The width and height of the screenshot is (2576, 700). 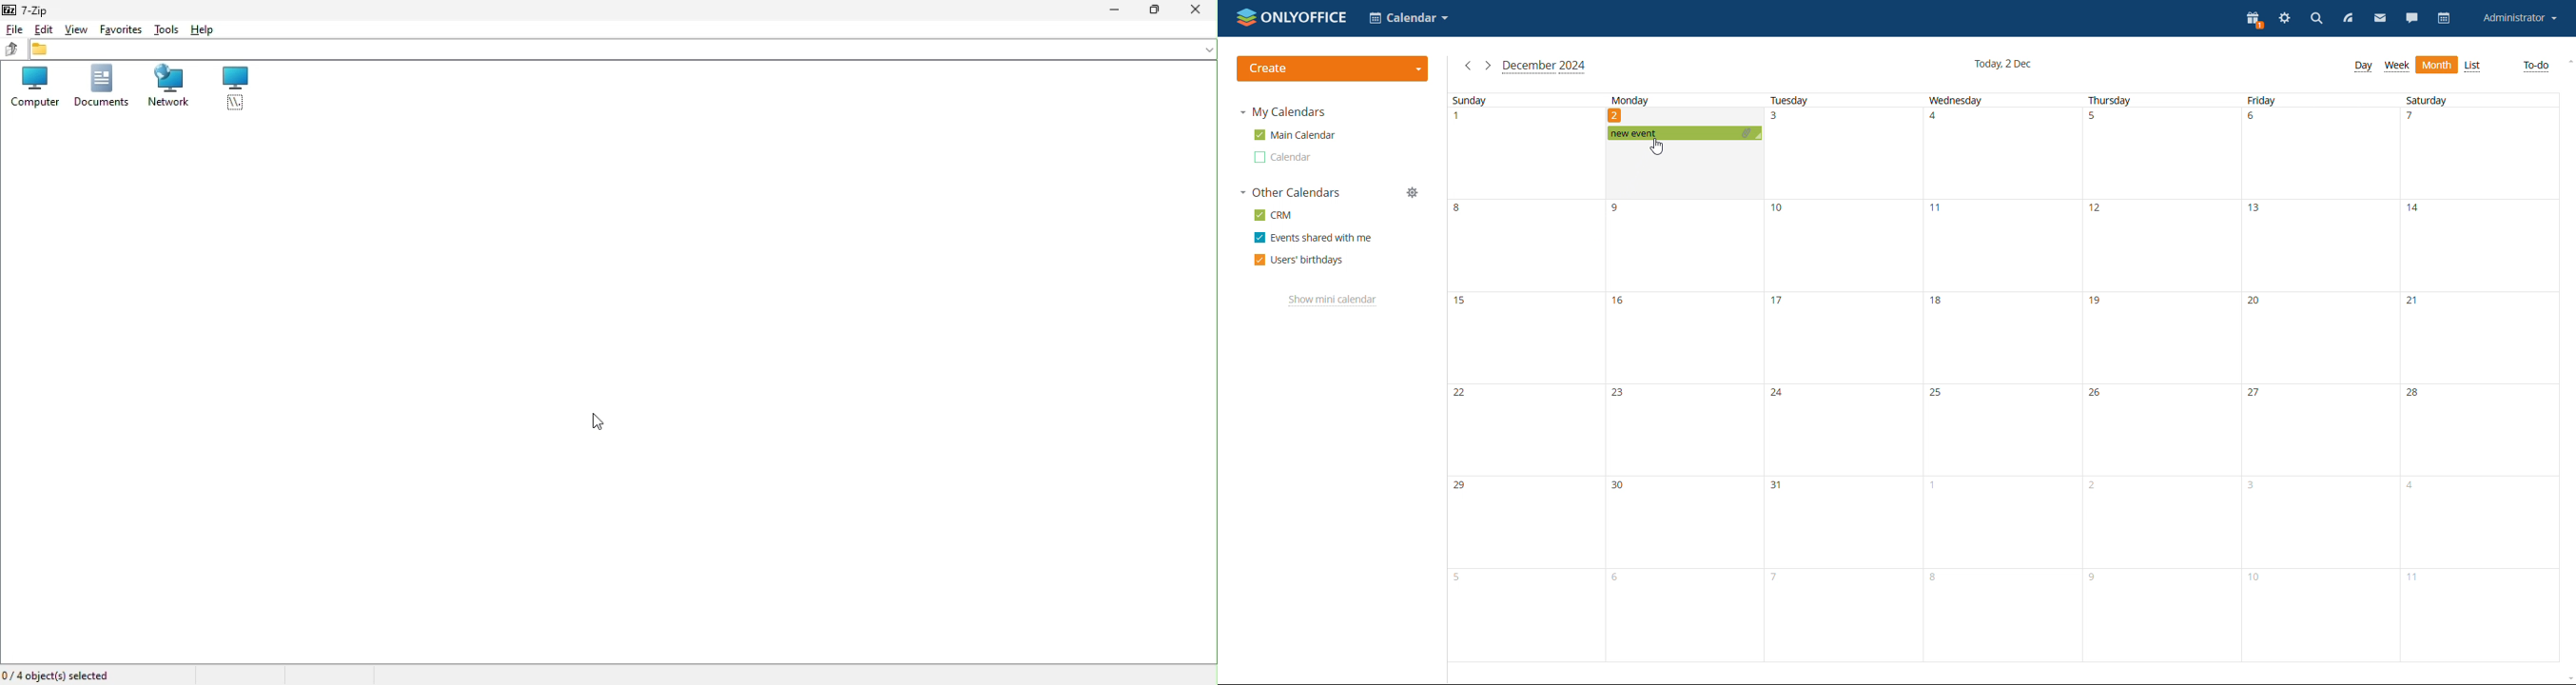 I want to click on 2, so click(x=2092, y=488).